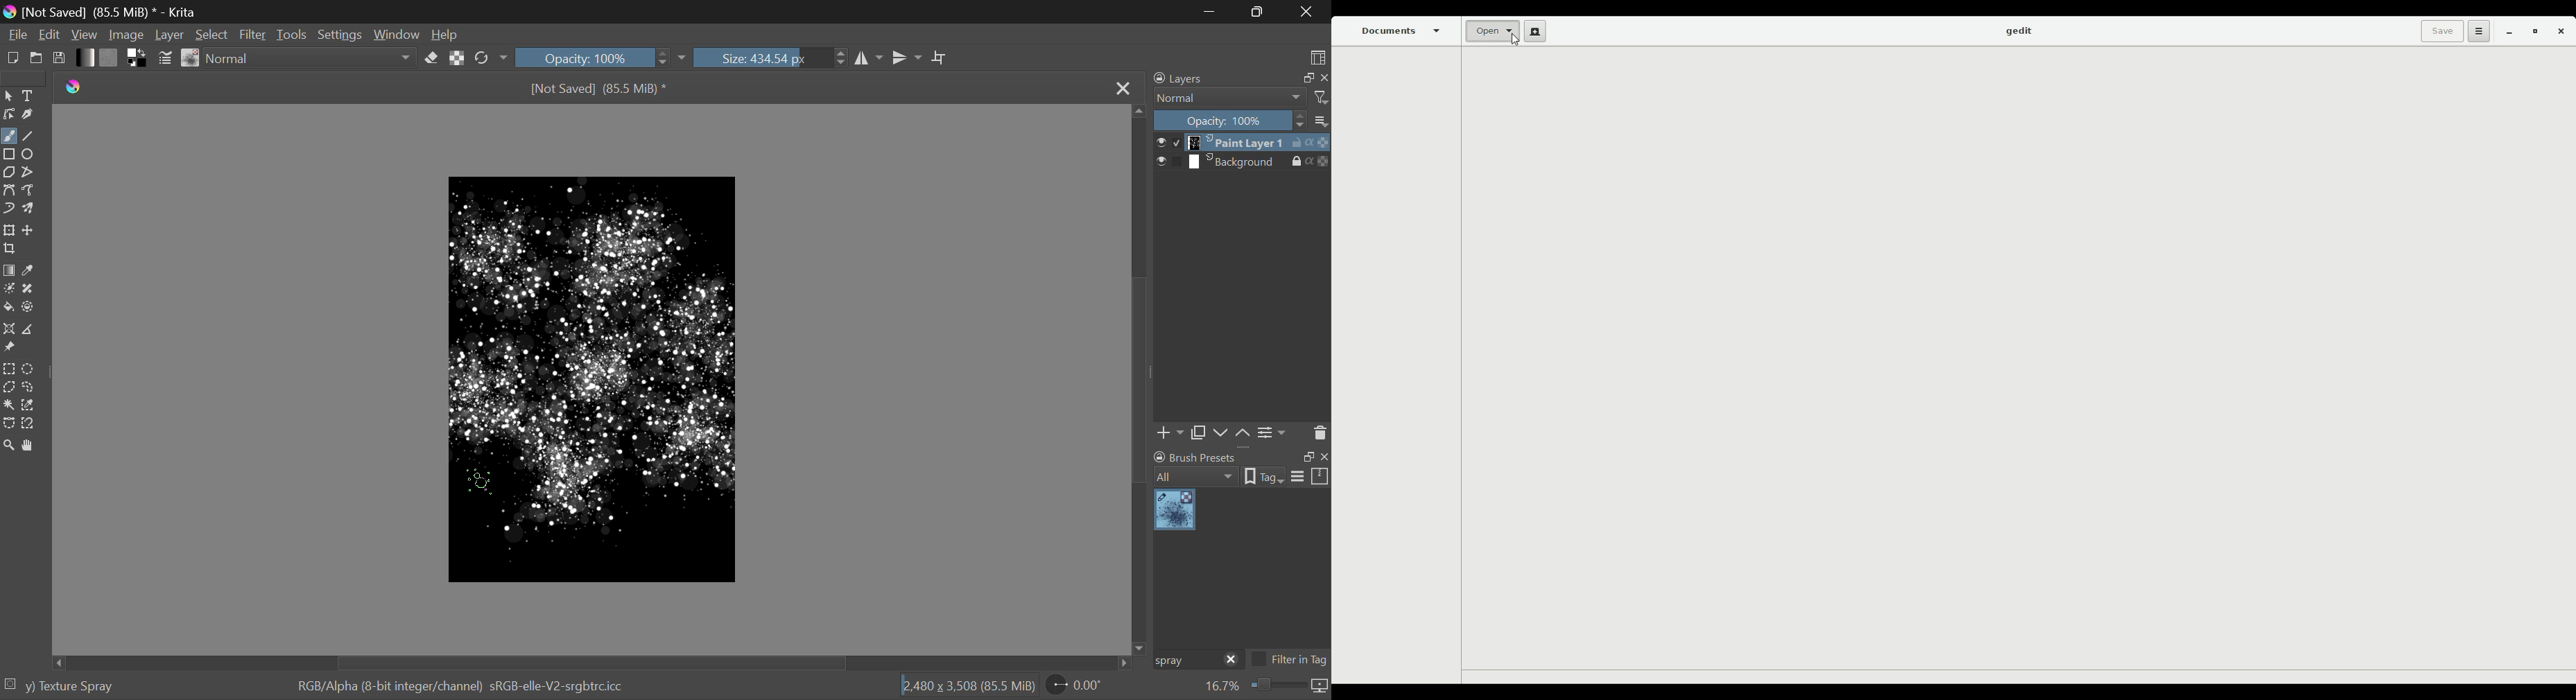 Image resolution: width=2576 pixels, height=700 pixels. Describe the element at coordinates (30, 272) in the screenshot. I see `Eyedropper` at that location.